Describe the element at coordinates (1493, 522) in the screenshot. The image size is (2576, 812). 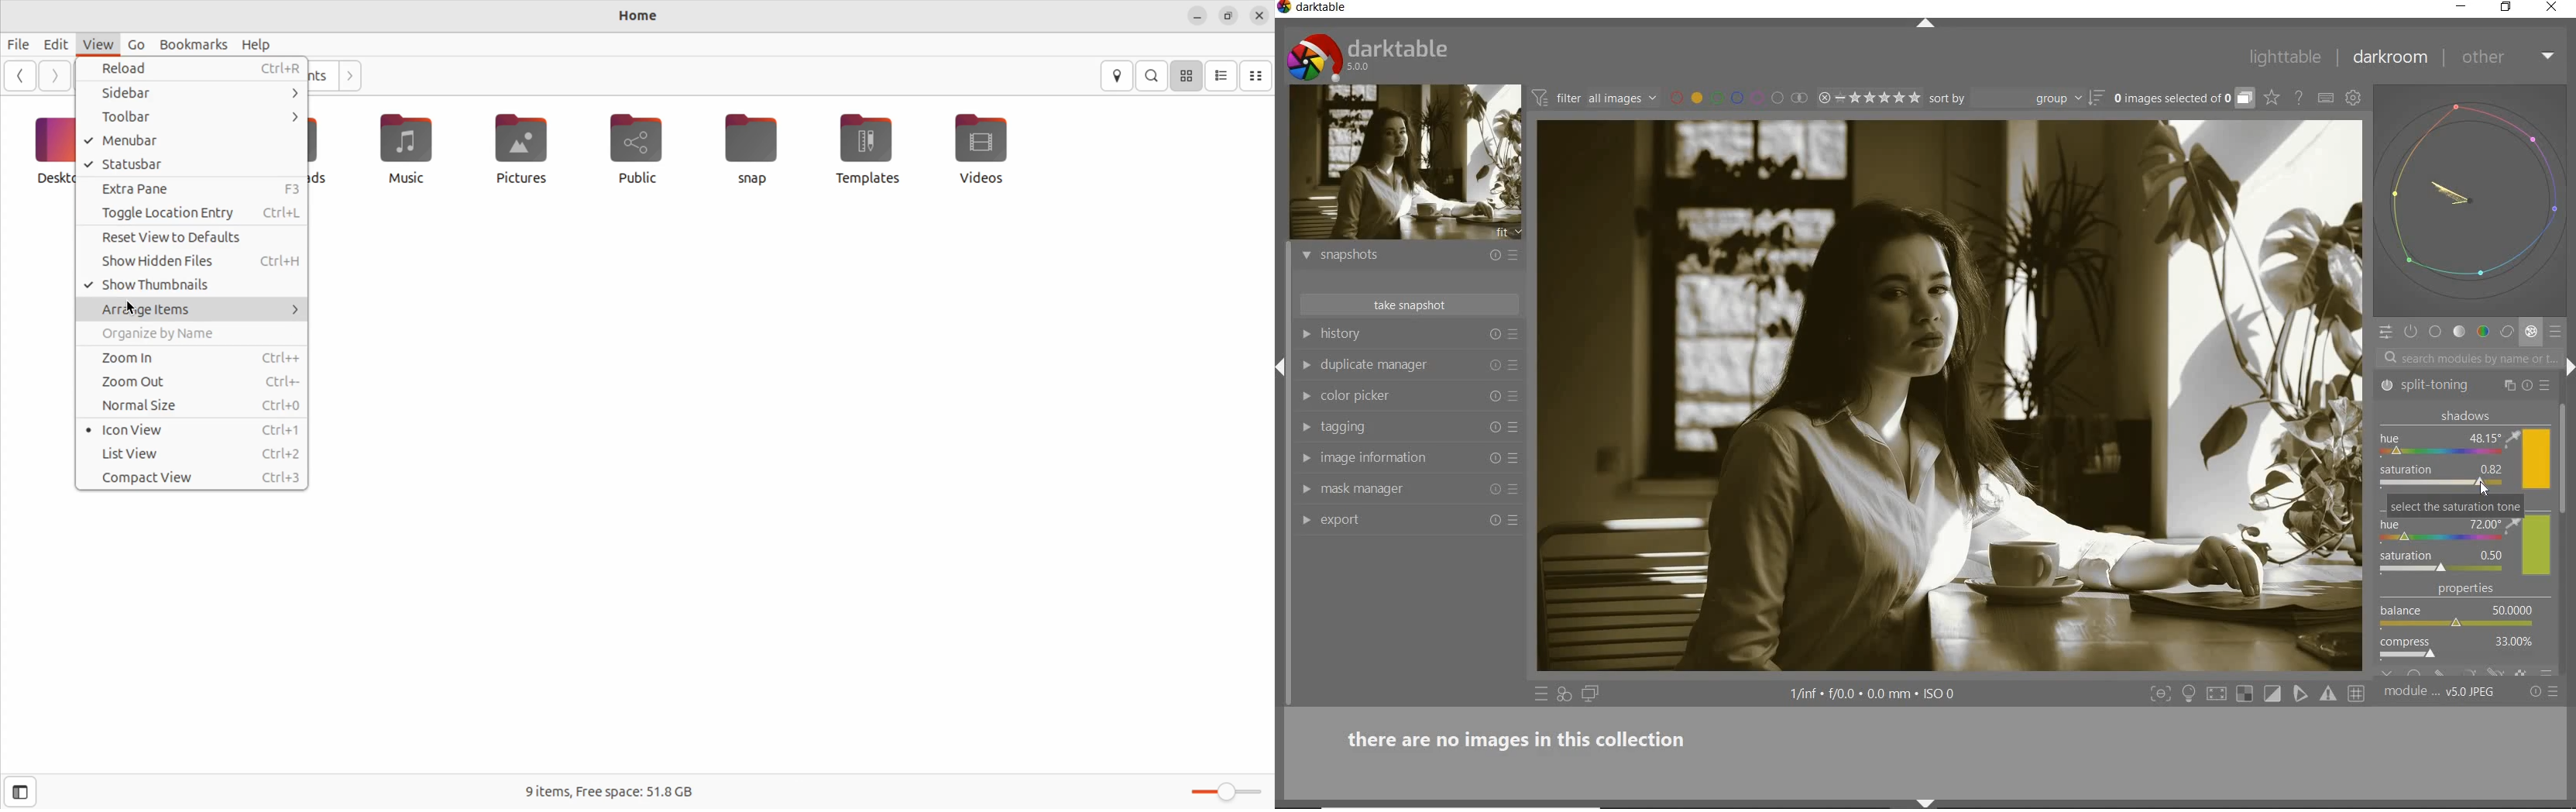
I see `reset` at that location.